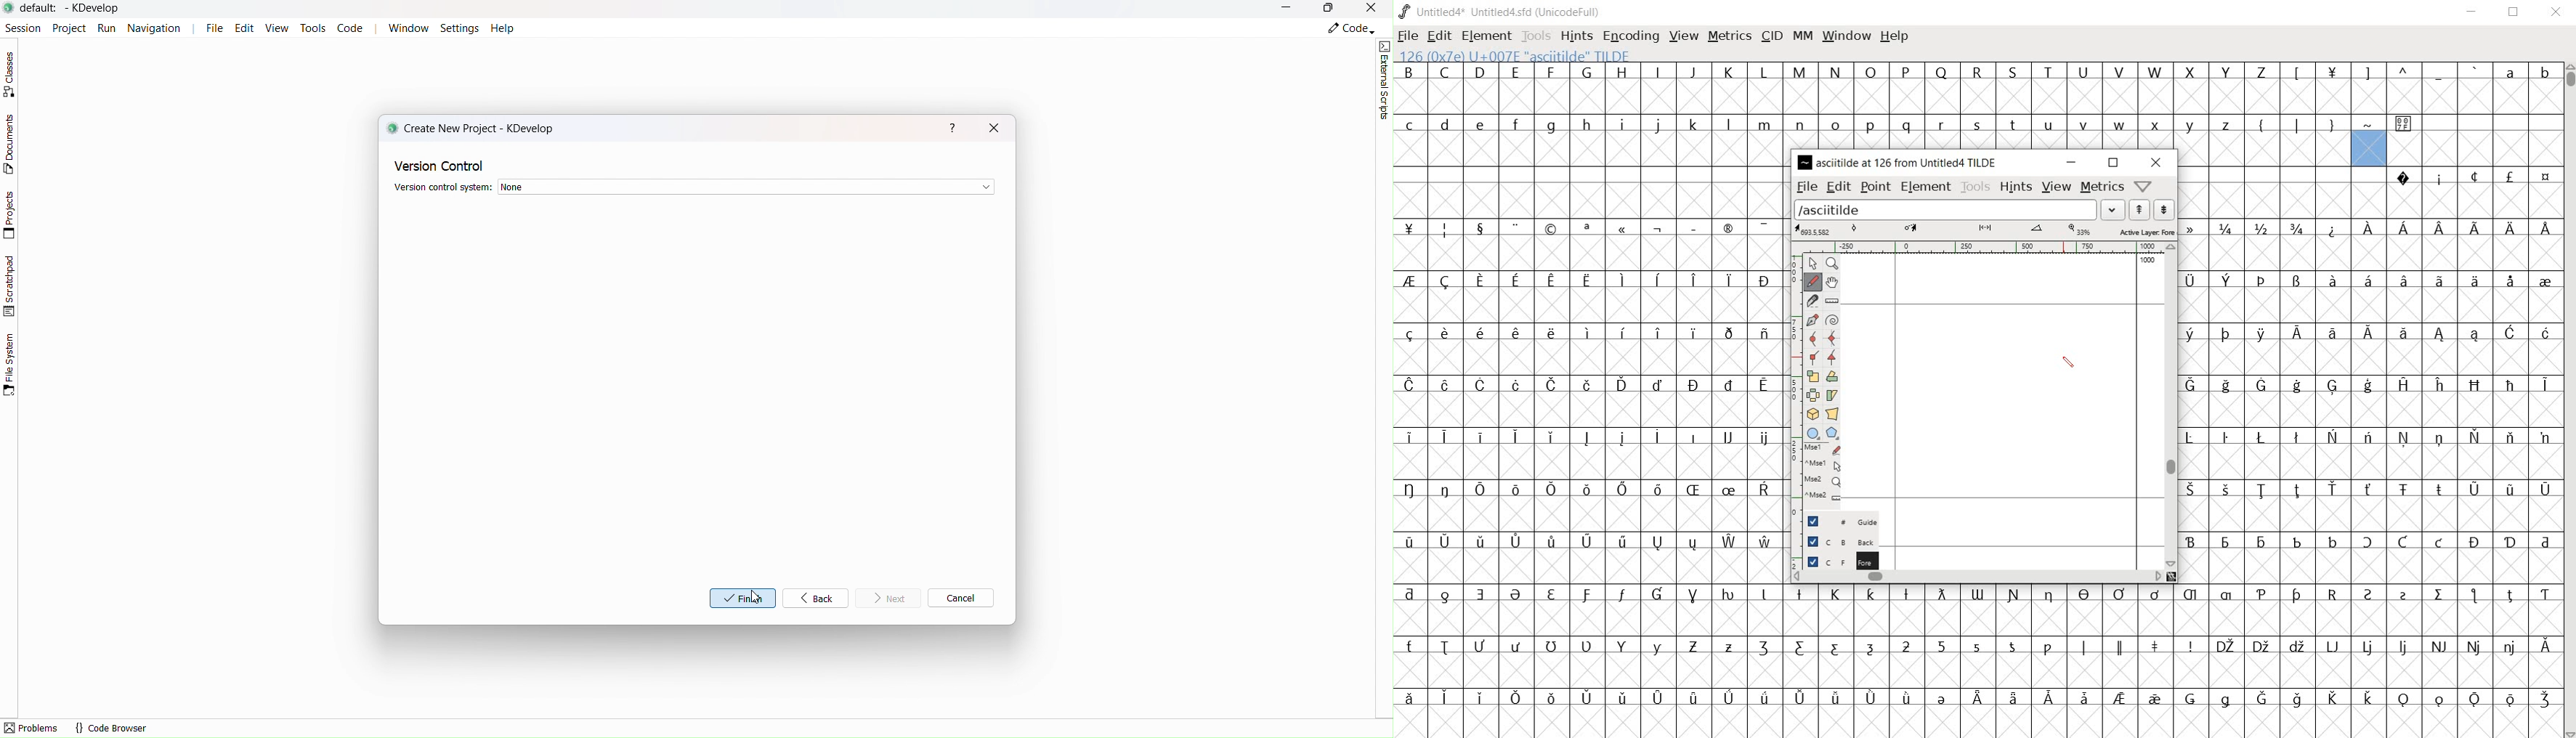  Describe the element at coordinates (1814, 280) in the screenshot. I see `draw a freehand curve` at that location.